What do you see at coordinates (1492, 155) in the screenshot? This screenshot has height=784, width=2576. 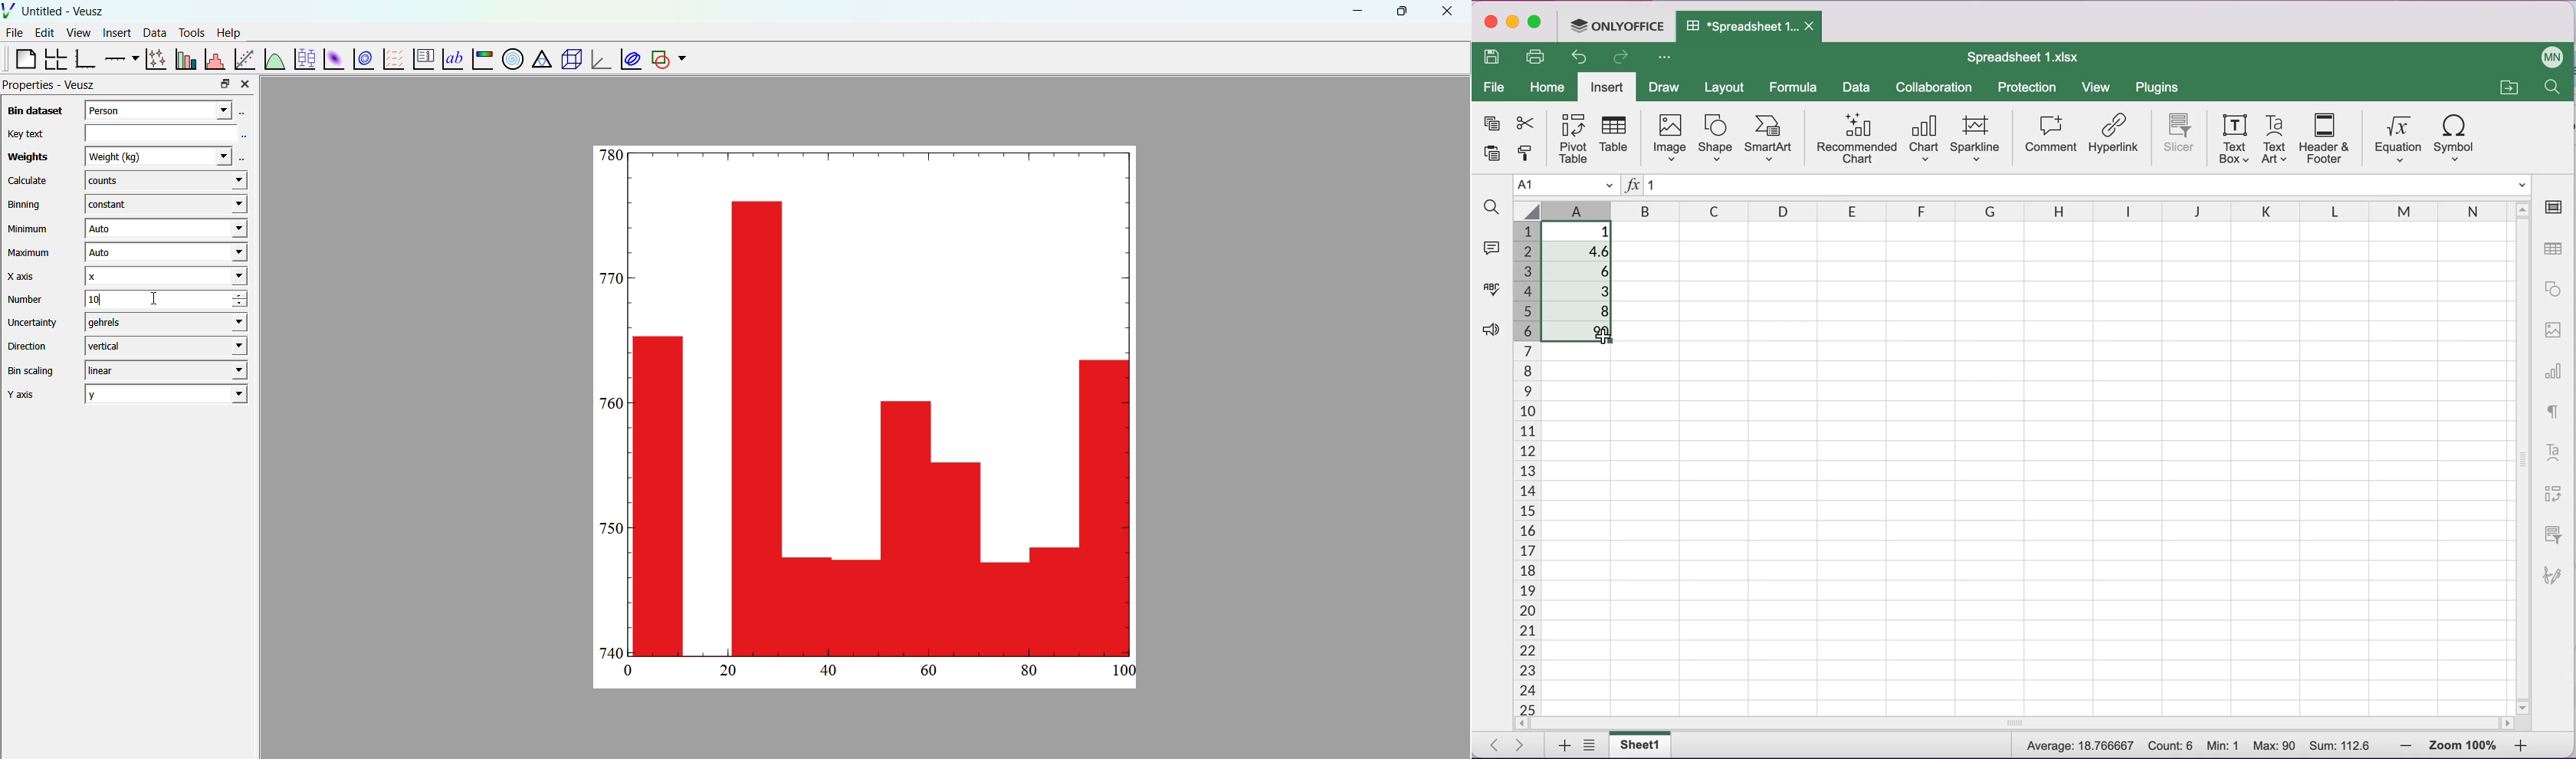 I see `paste` at bounding box center [1492, 155].